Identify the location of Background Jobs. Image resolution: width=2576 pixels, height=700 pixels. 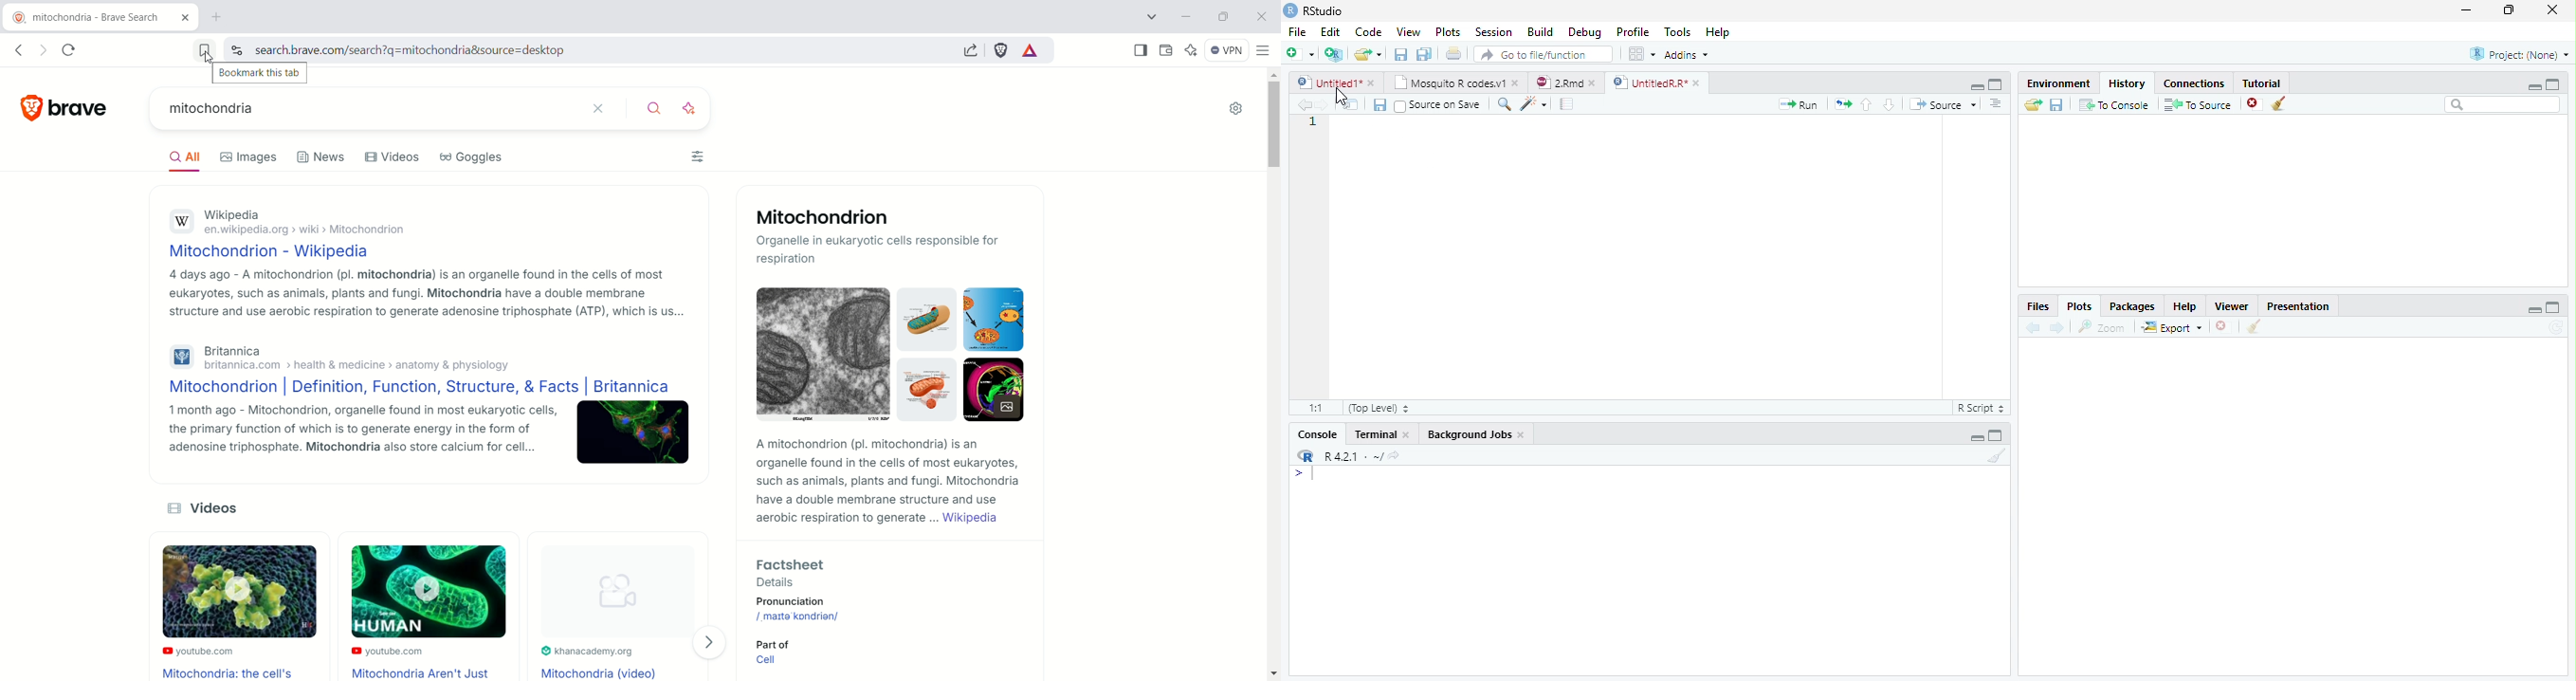
(1469, 433).